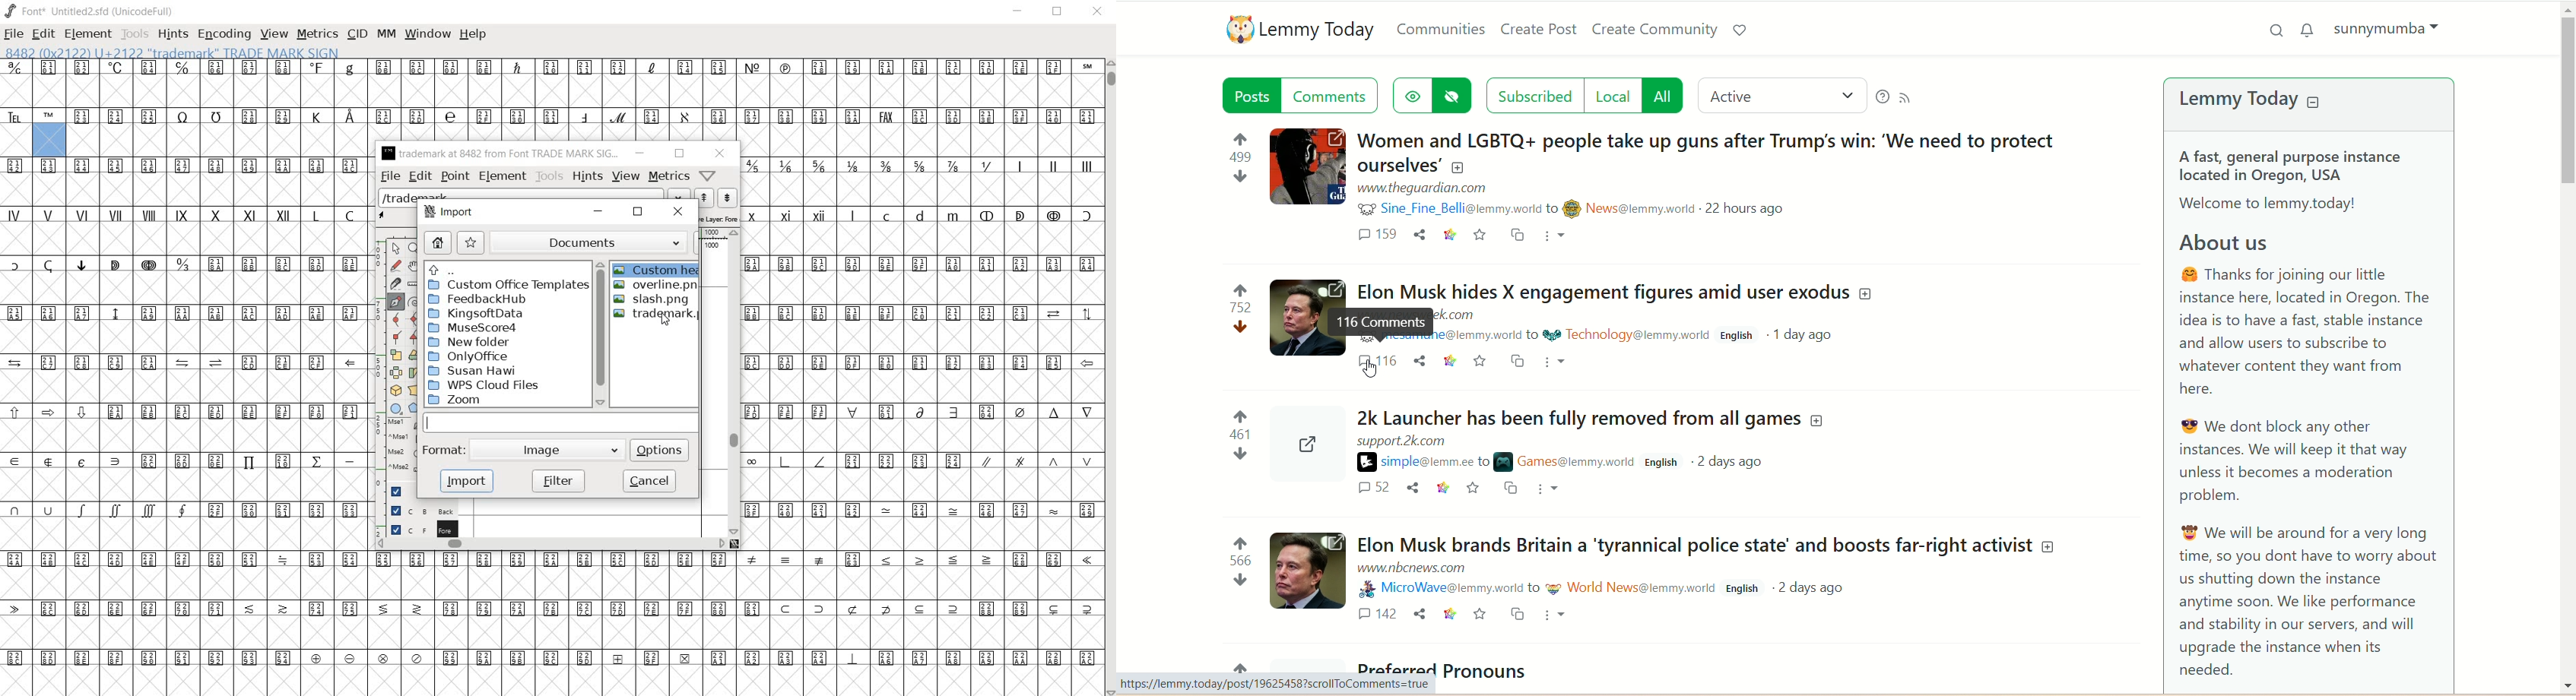 The height and width of the screenshot is (700, 2576). Describe the element at coordinates (394, 407) in the screenshot. I see `rectangle or ellipse` at that location.